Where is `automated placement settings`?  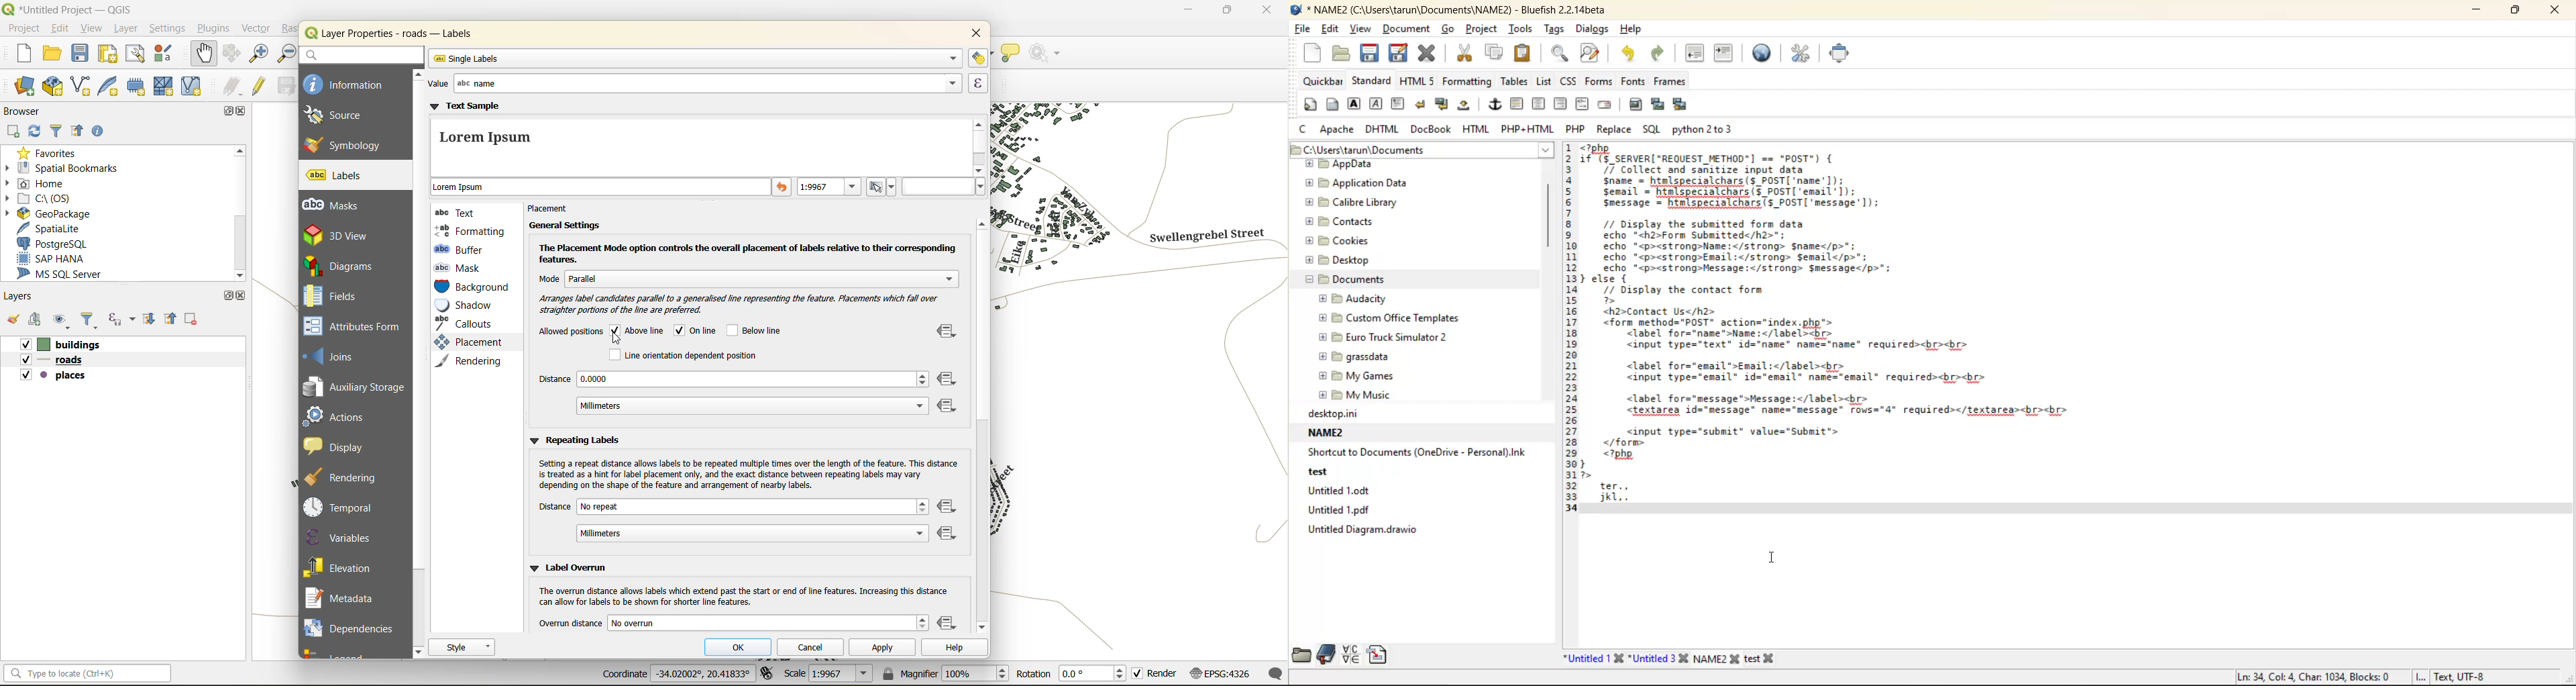
automated placement settings is located at coordinates (979, 58).